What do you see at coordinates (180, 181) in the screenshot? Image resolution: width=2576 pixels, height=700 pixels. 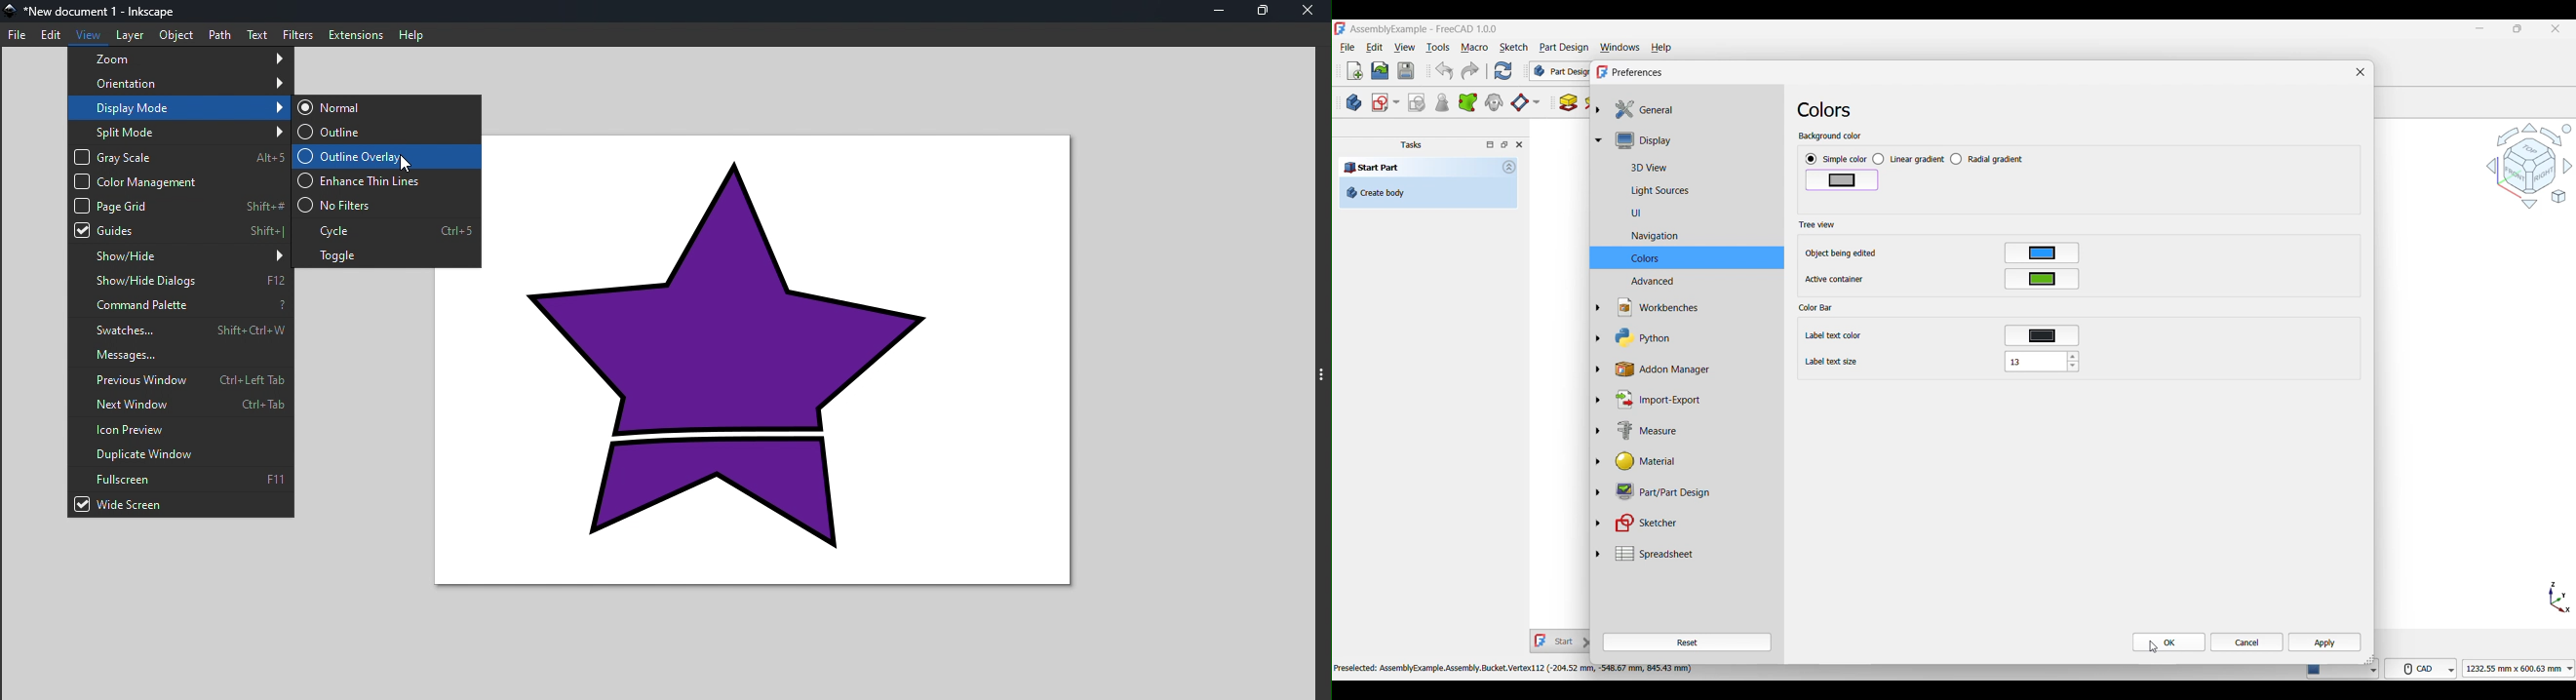 I see `Color management` at bounding box center [180, 181].